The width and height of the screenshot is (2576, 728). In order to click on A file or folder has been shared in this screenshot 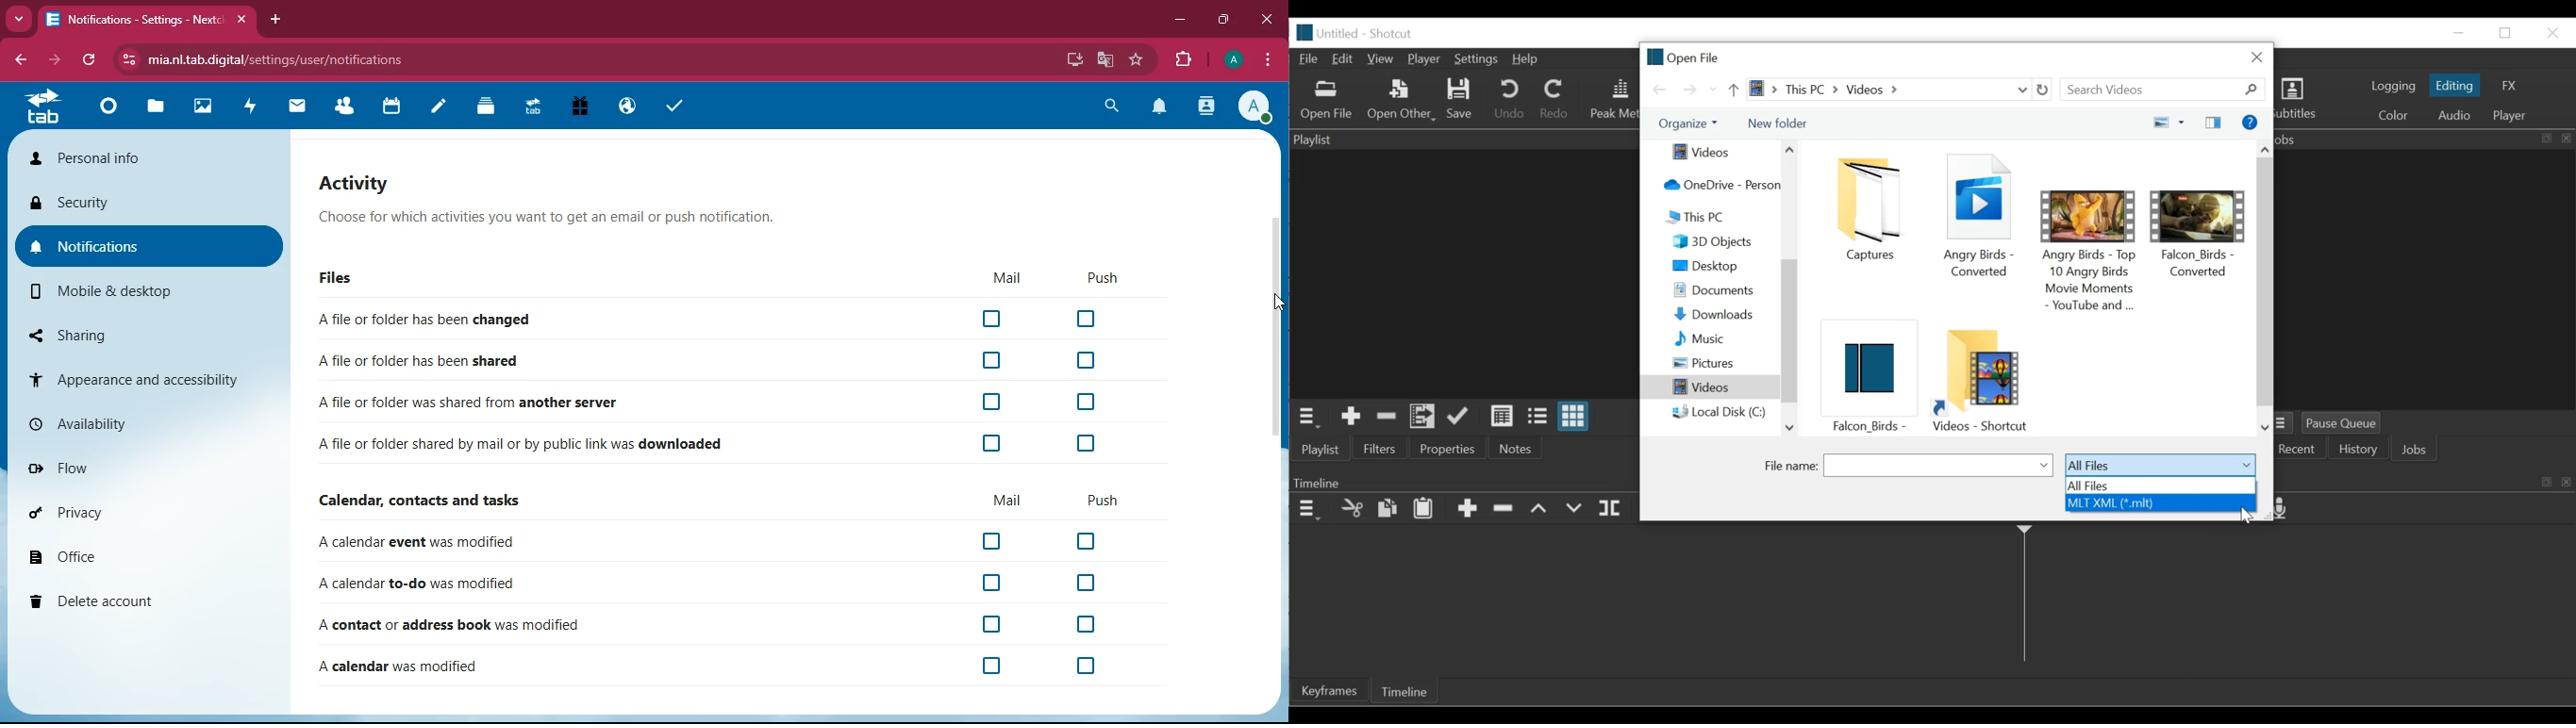, I will do `click(722, 362)`.